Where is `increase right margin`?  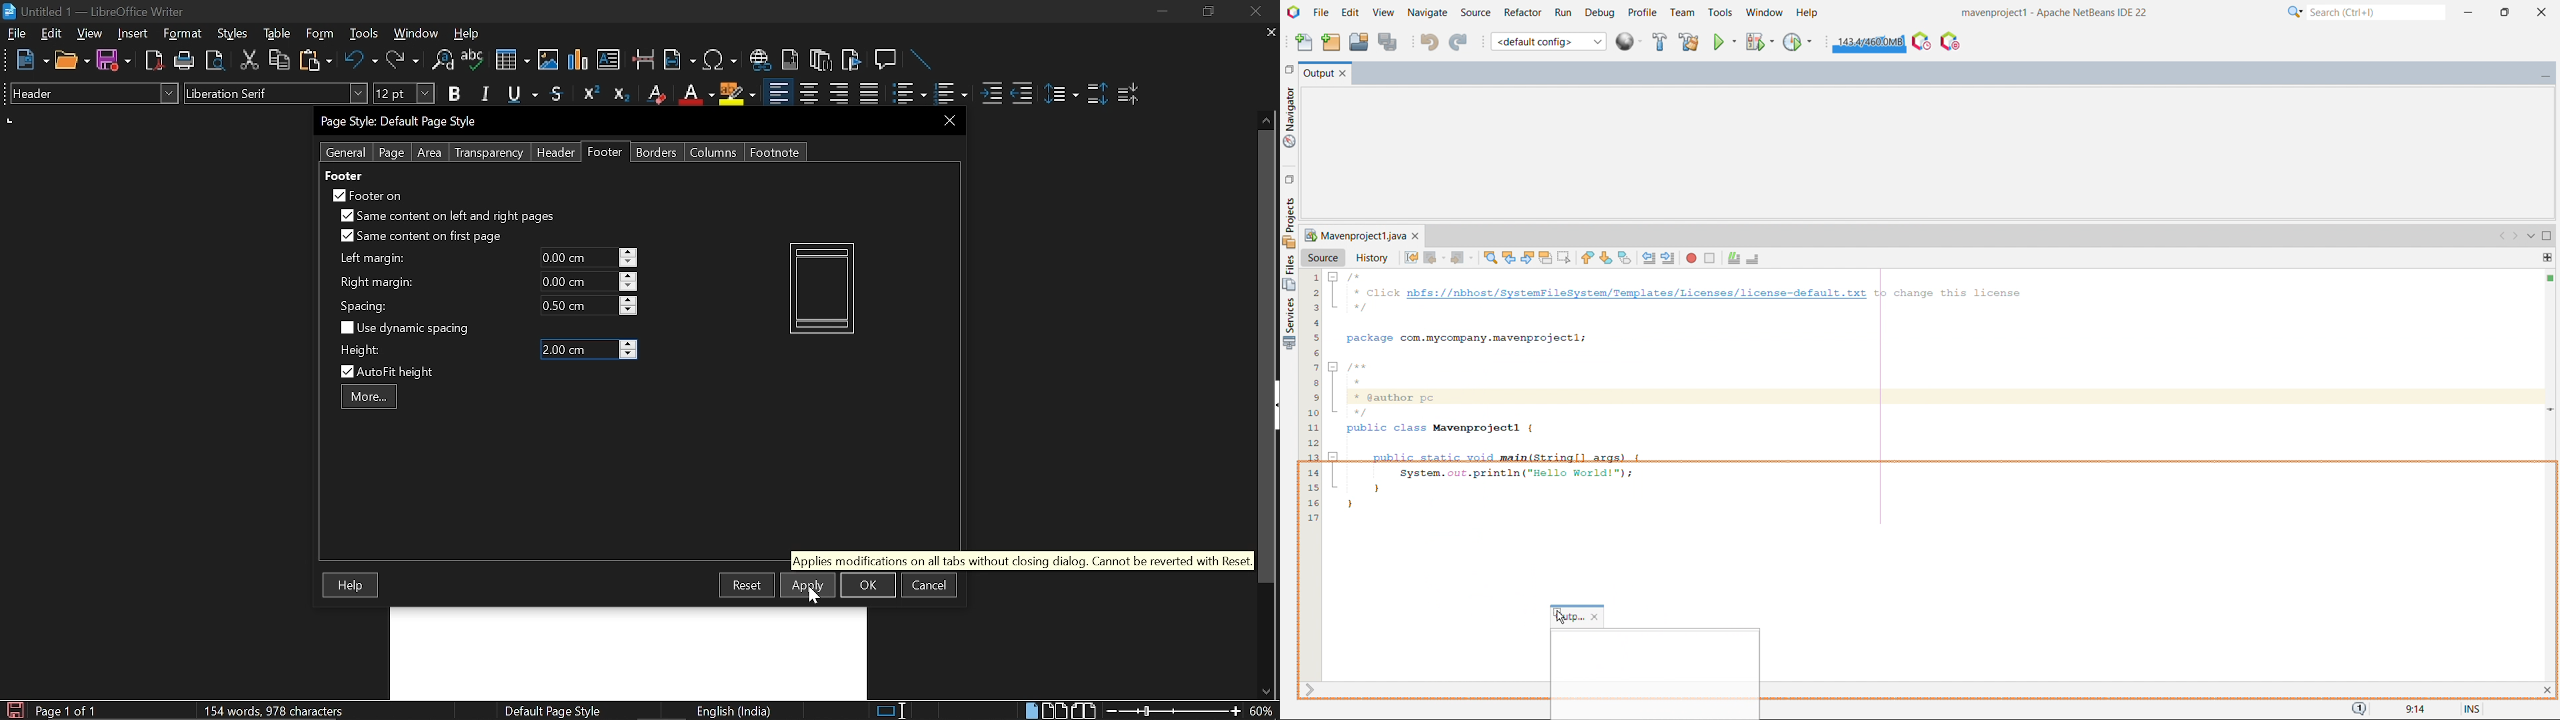 increase right margin is located at coordinates (629, 276).